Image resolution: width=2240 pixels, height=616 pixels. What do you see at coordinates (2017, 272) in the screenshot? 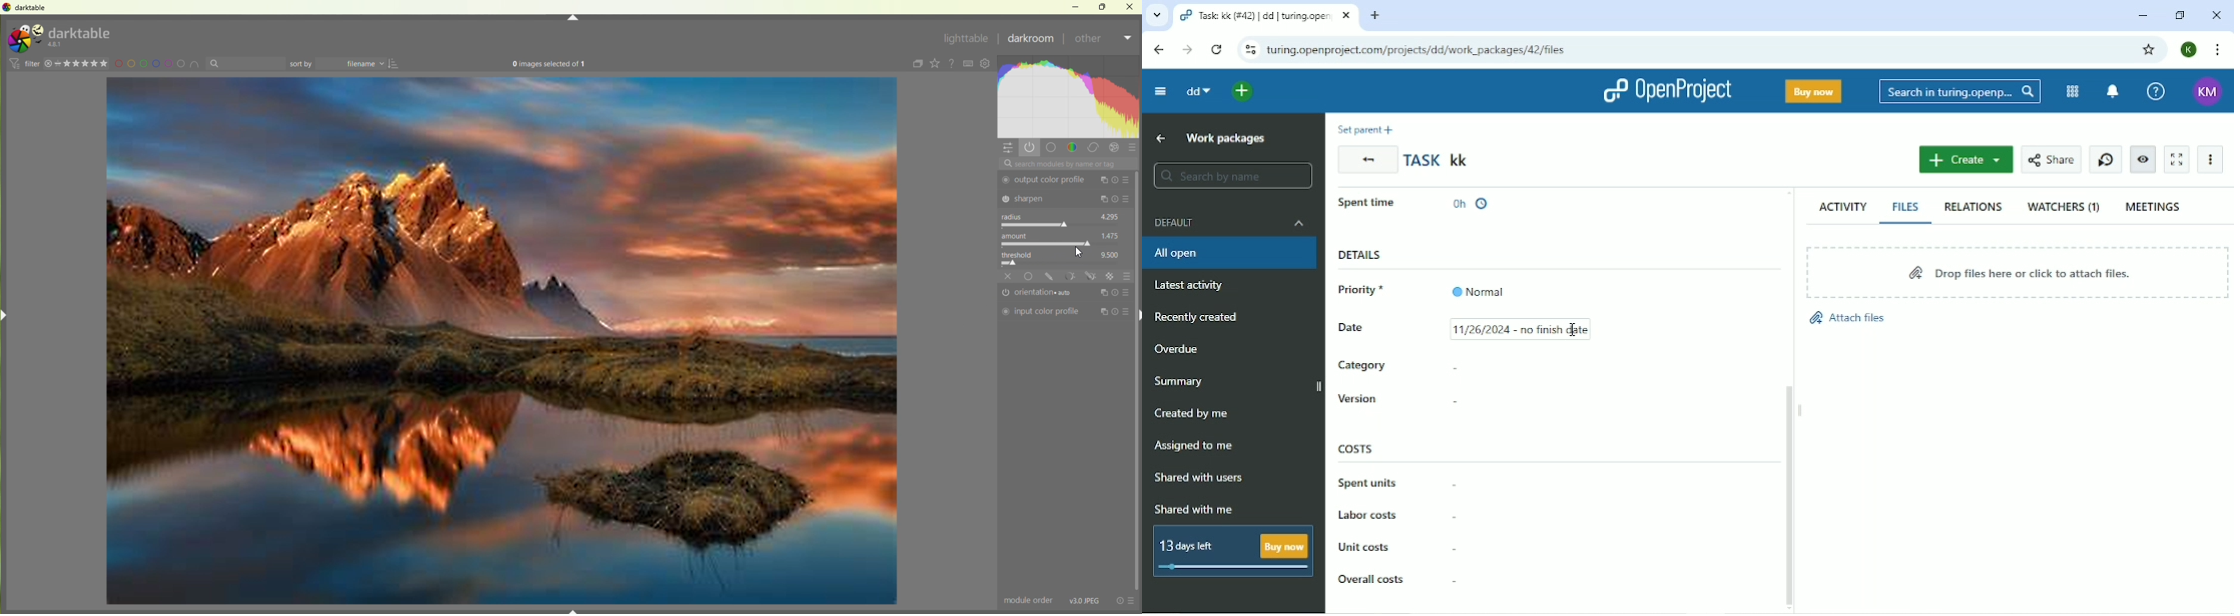
I see `Drag files here or click to attach files` at bounding box center [2017, 272].